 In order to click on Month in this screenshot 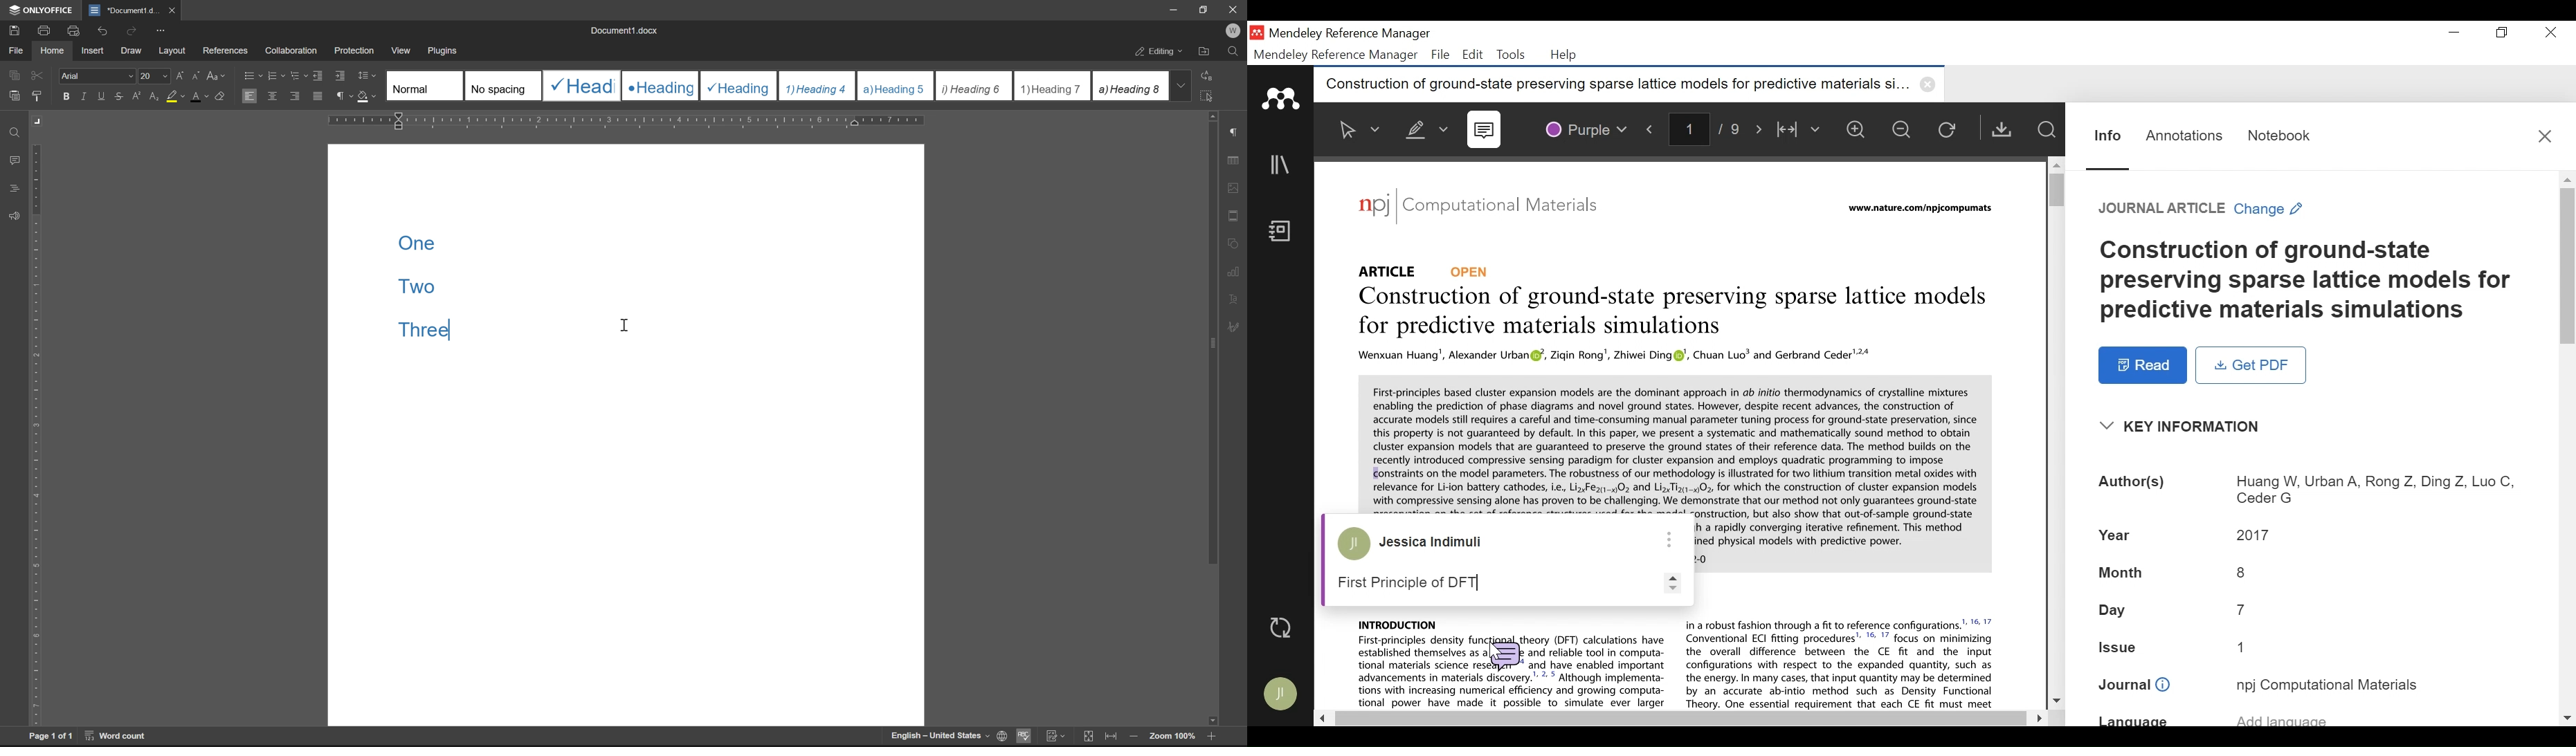, I will do `click(2308, 572)`.